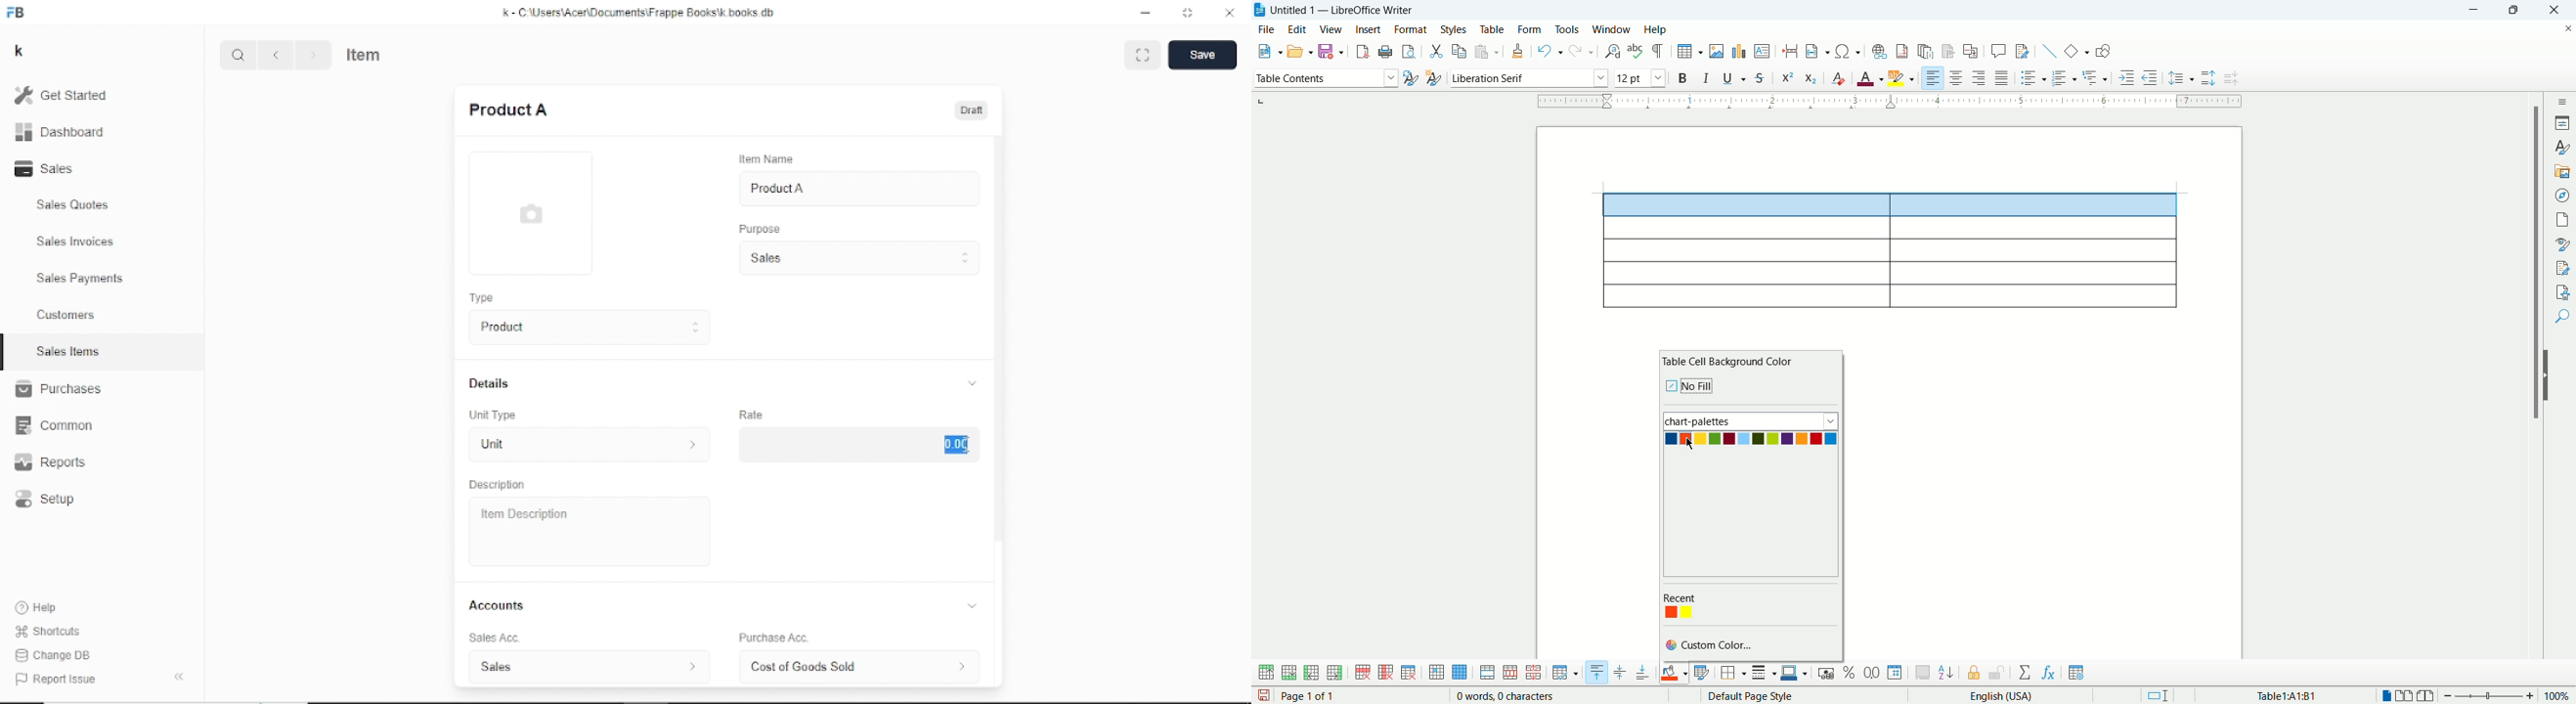 The width and height of the screenshot is (2576, 728). I want to click on Save, so click(1203, 55).